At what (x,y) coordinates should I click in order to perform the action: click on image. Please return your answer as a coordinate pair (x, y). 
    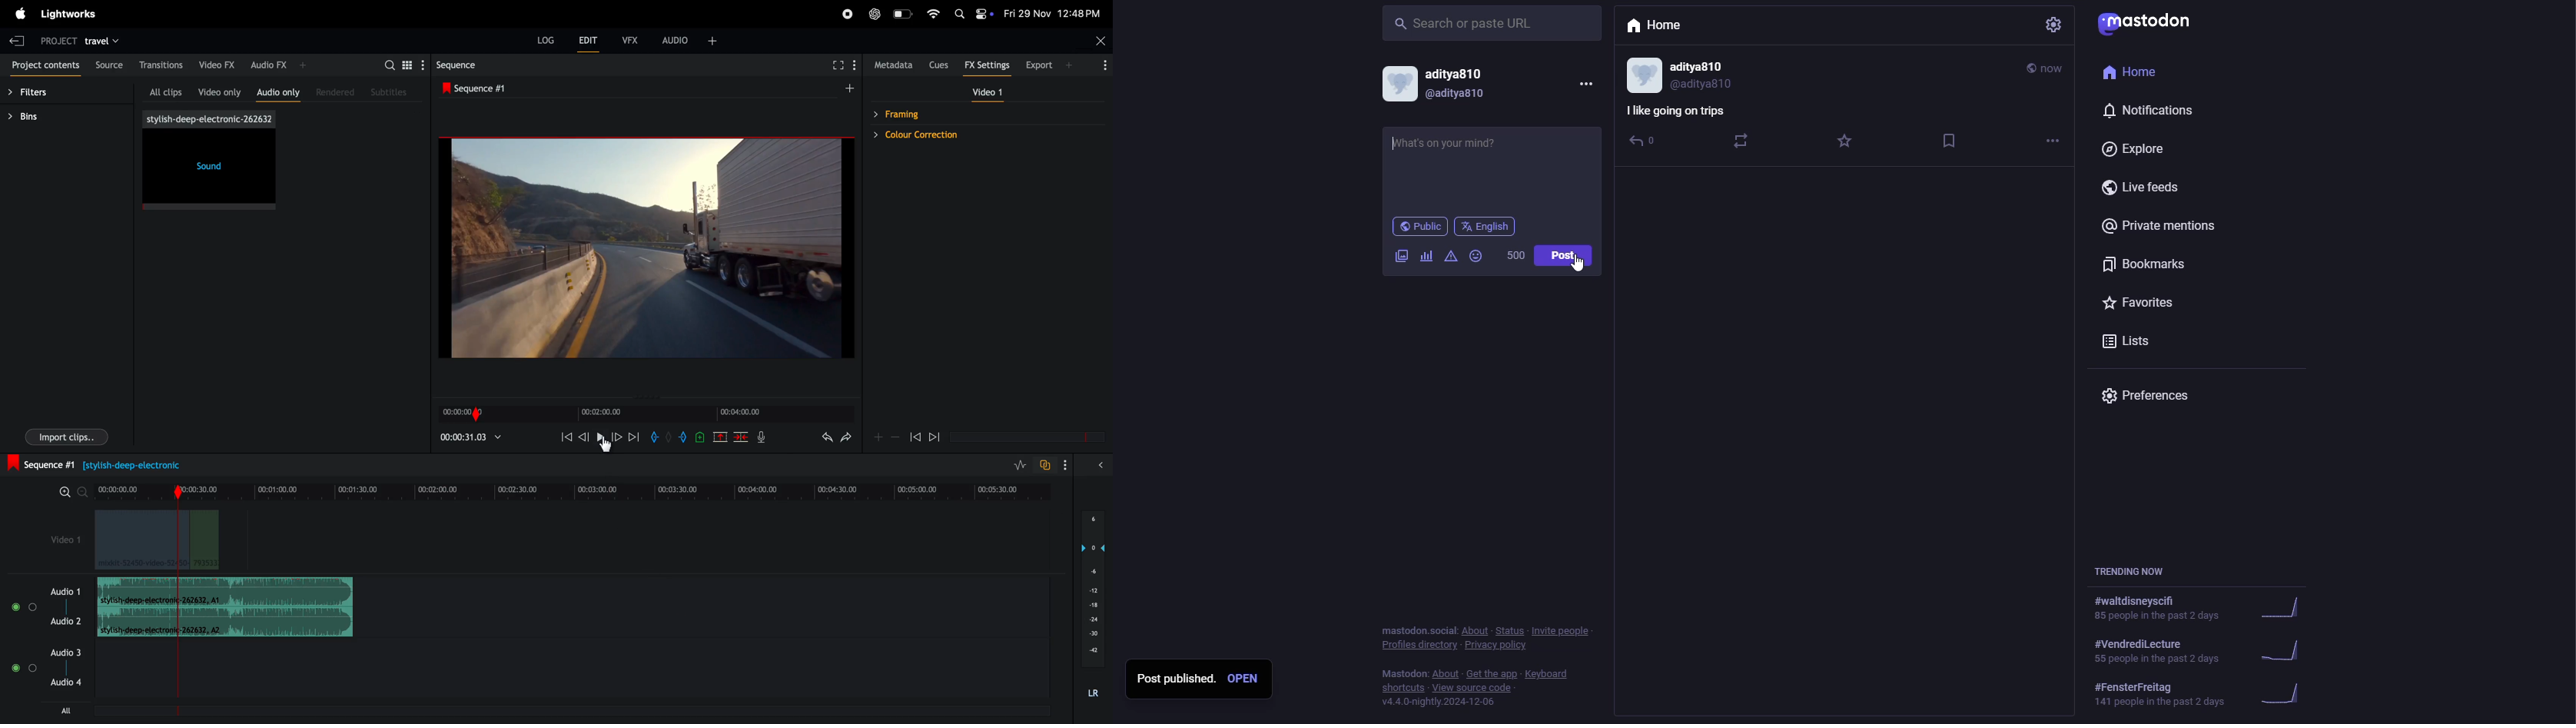
    Looking at the image, I should click on (1401, 257).